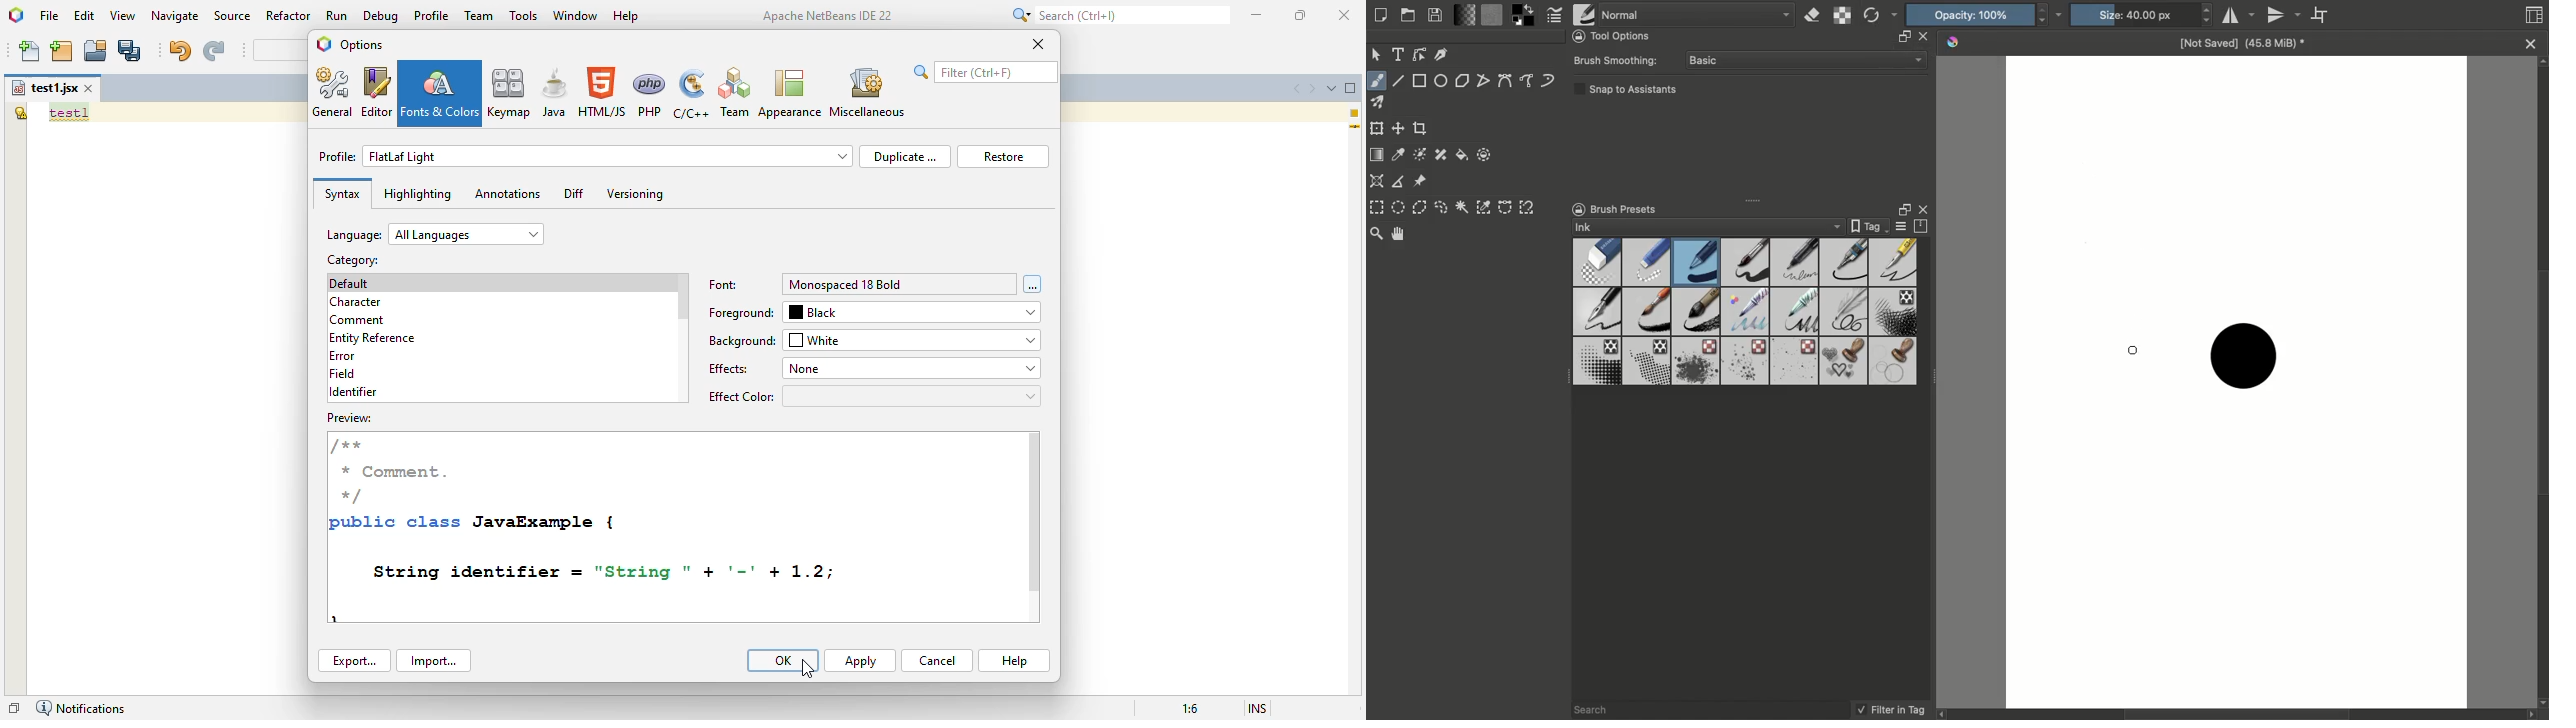  Describe the element at coordinates (2245, 353) in the screenshot. I see `Brush stroke` at that location.